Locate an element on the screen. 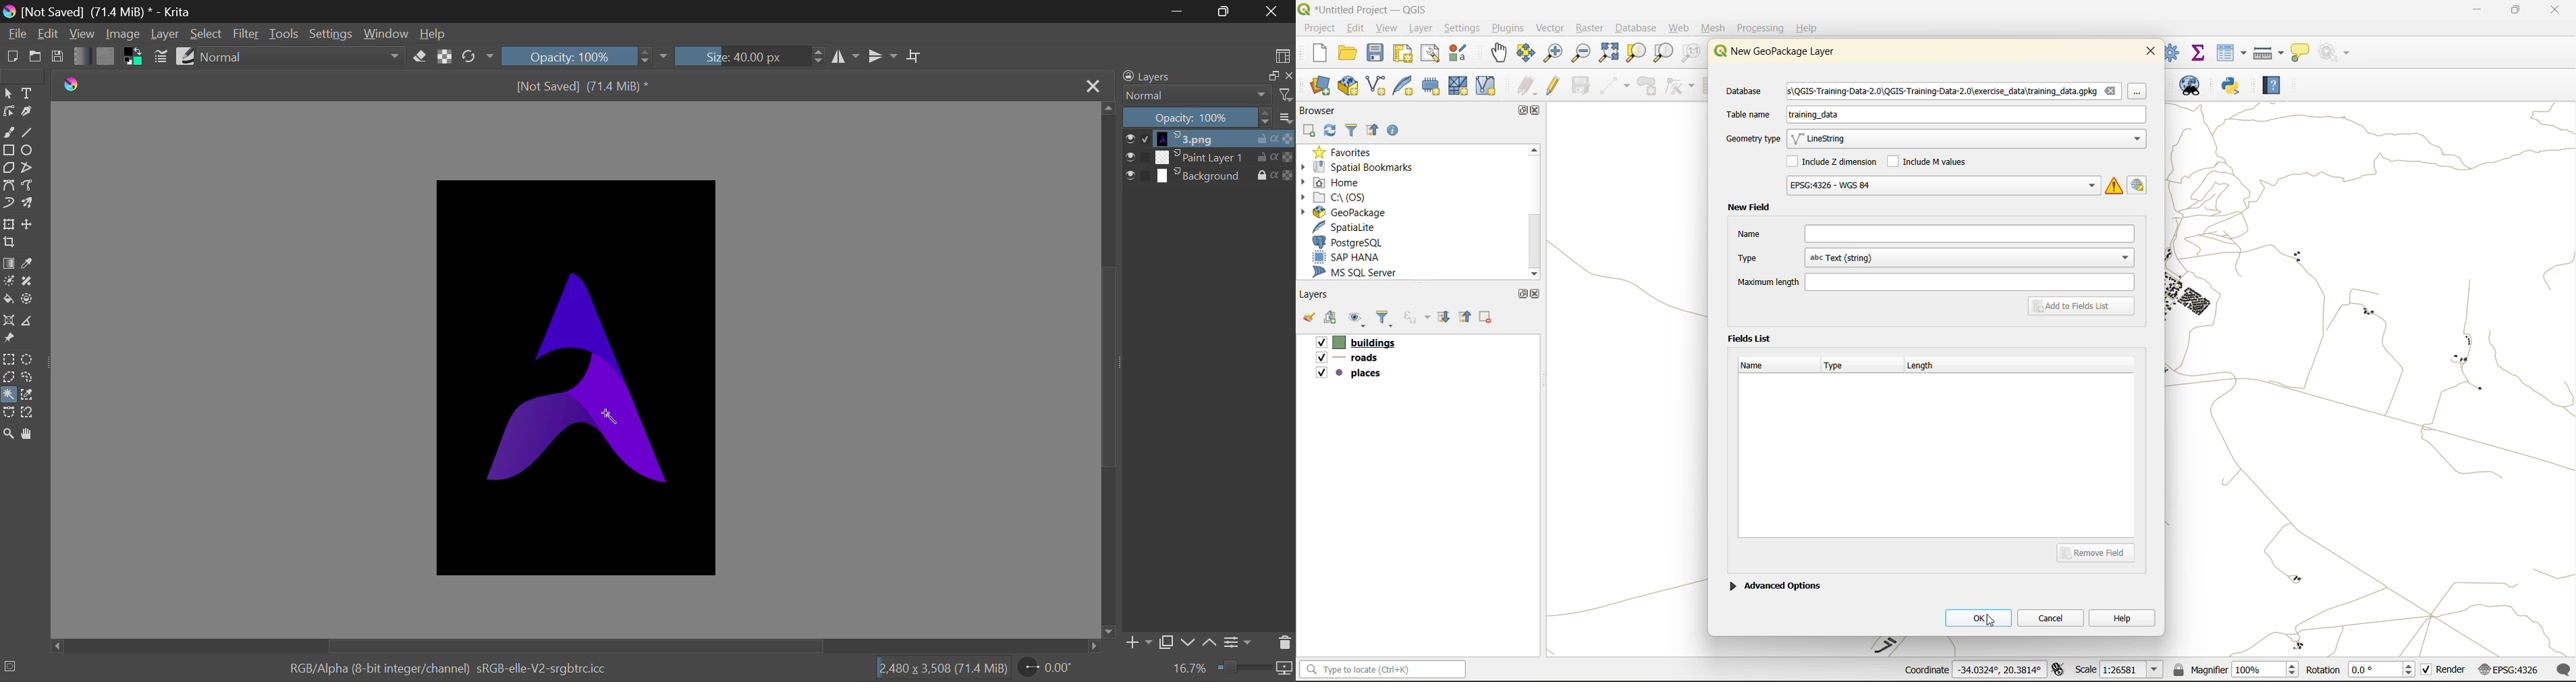 Image resolution: width=2576 pixels, height=700 pixels. new is located at coordinates (1312, 55).